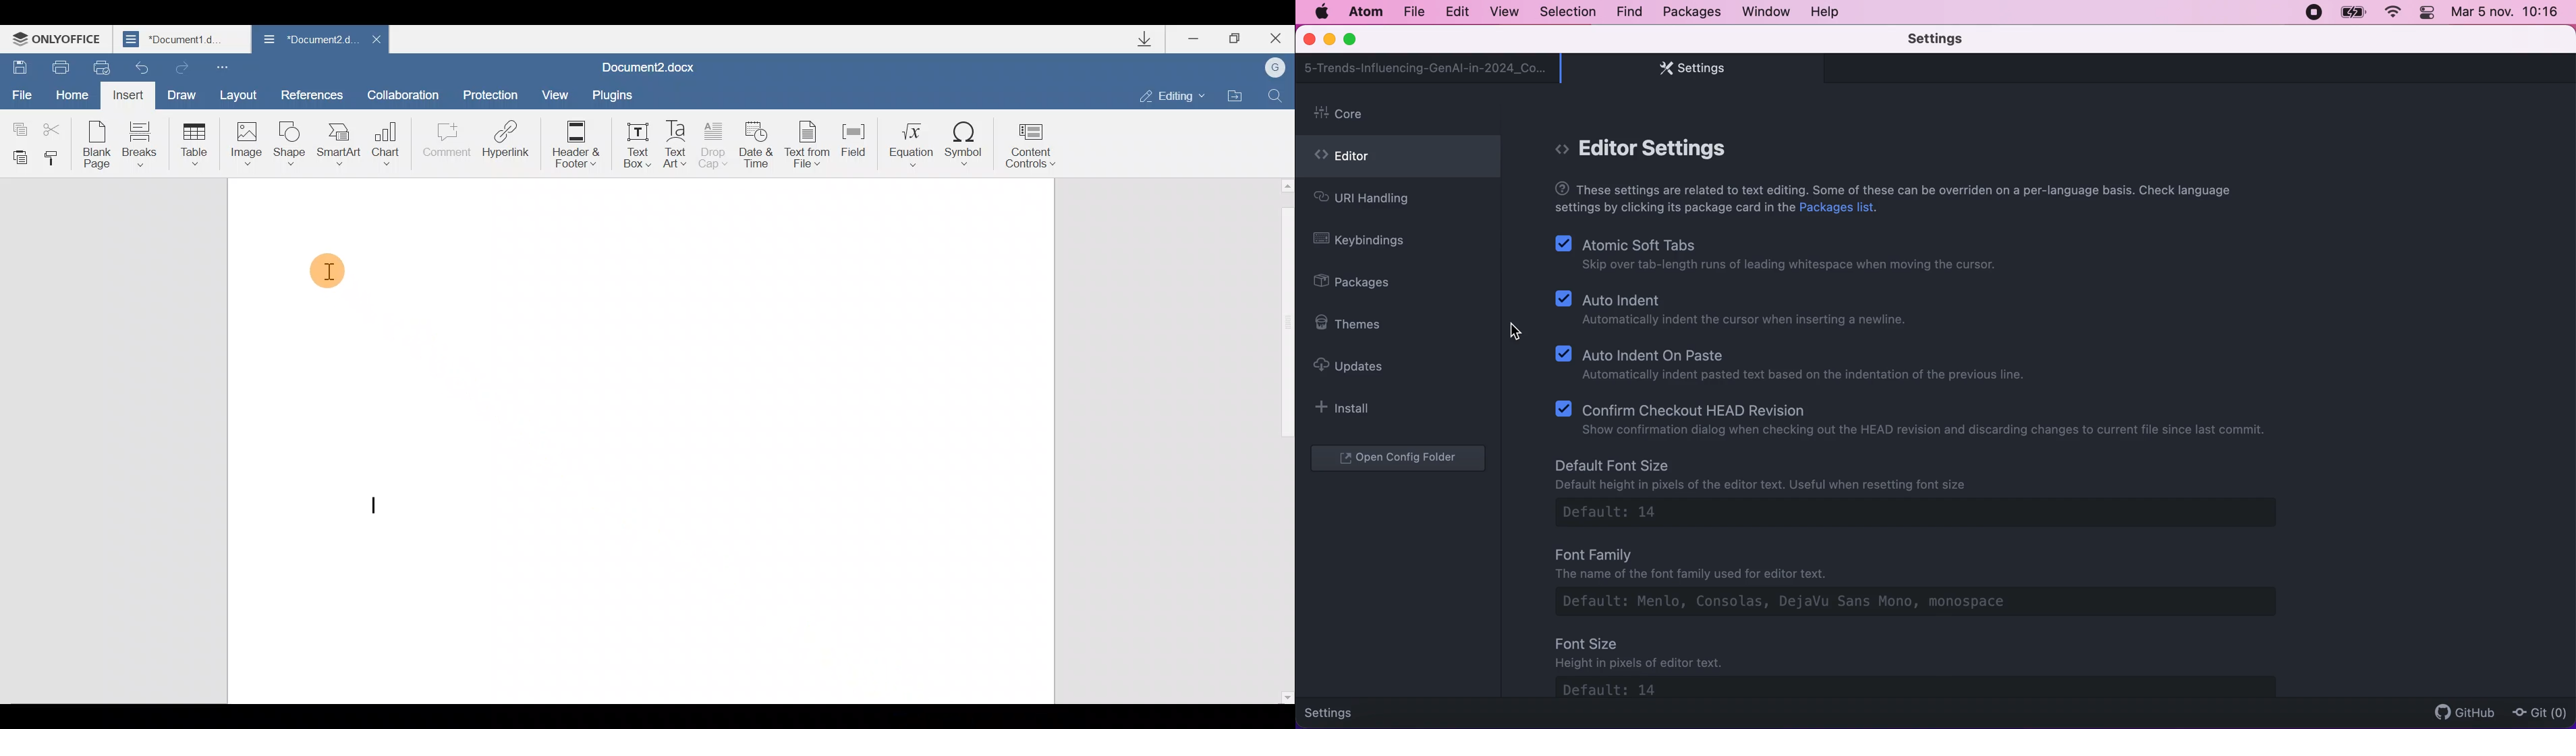 This screenshot has width=2576, height=756. Describe the element at coordinates (756, 148) in the screenshot. I see `Date & time` at that location.